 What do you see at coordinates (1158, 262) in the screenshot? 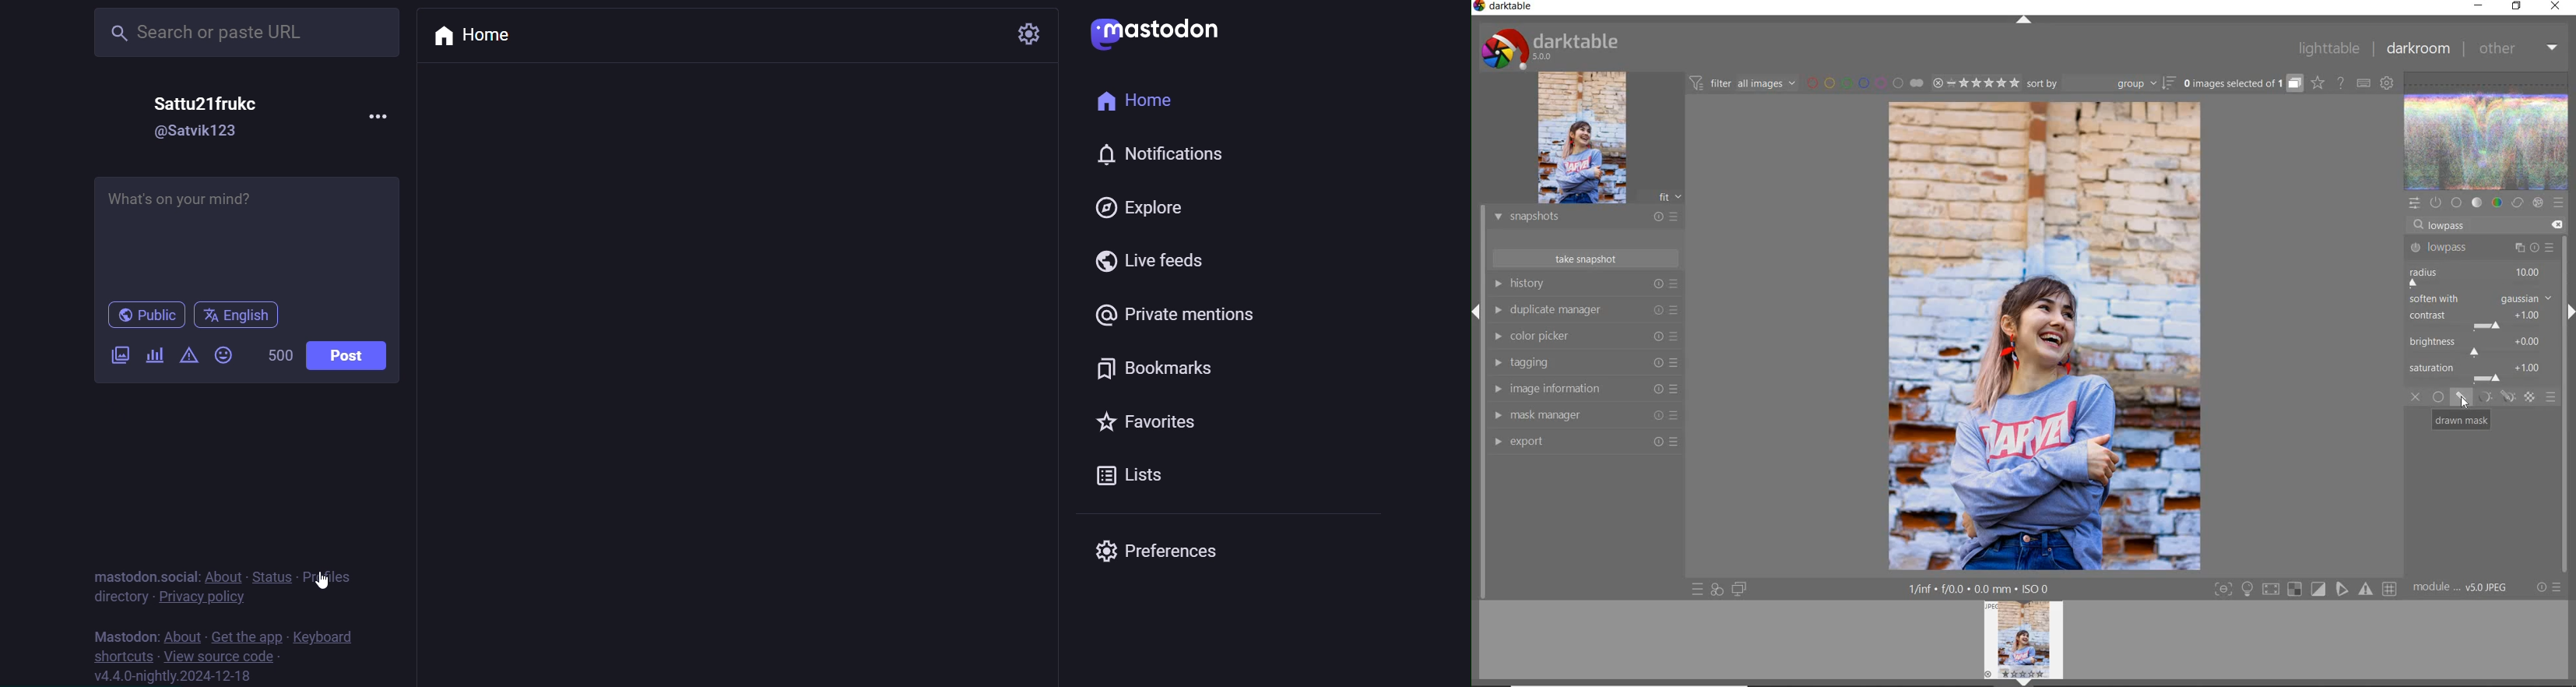
I see `live feed` at bounding box center [1158, 262].